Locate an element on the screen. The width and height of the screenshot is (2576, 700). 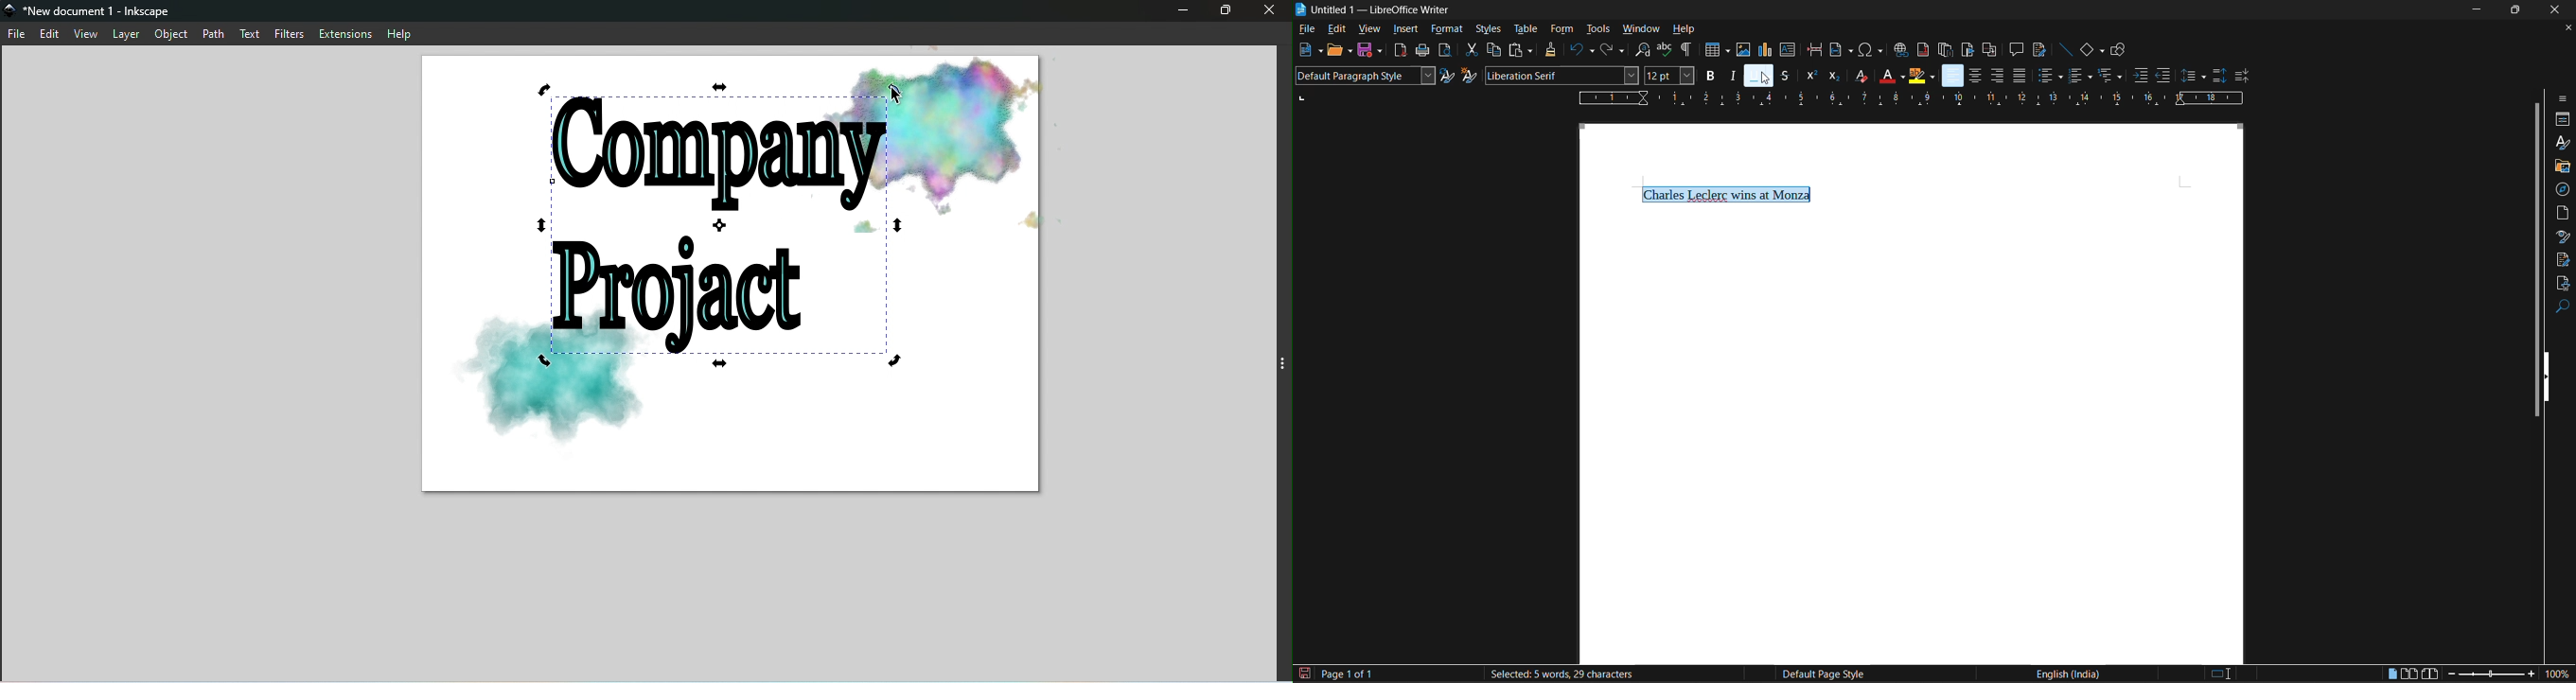
Filters is located at coordinates (292, 32).